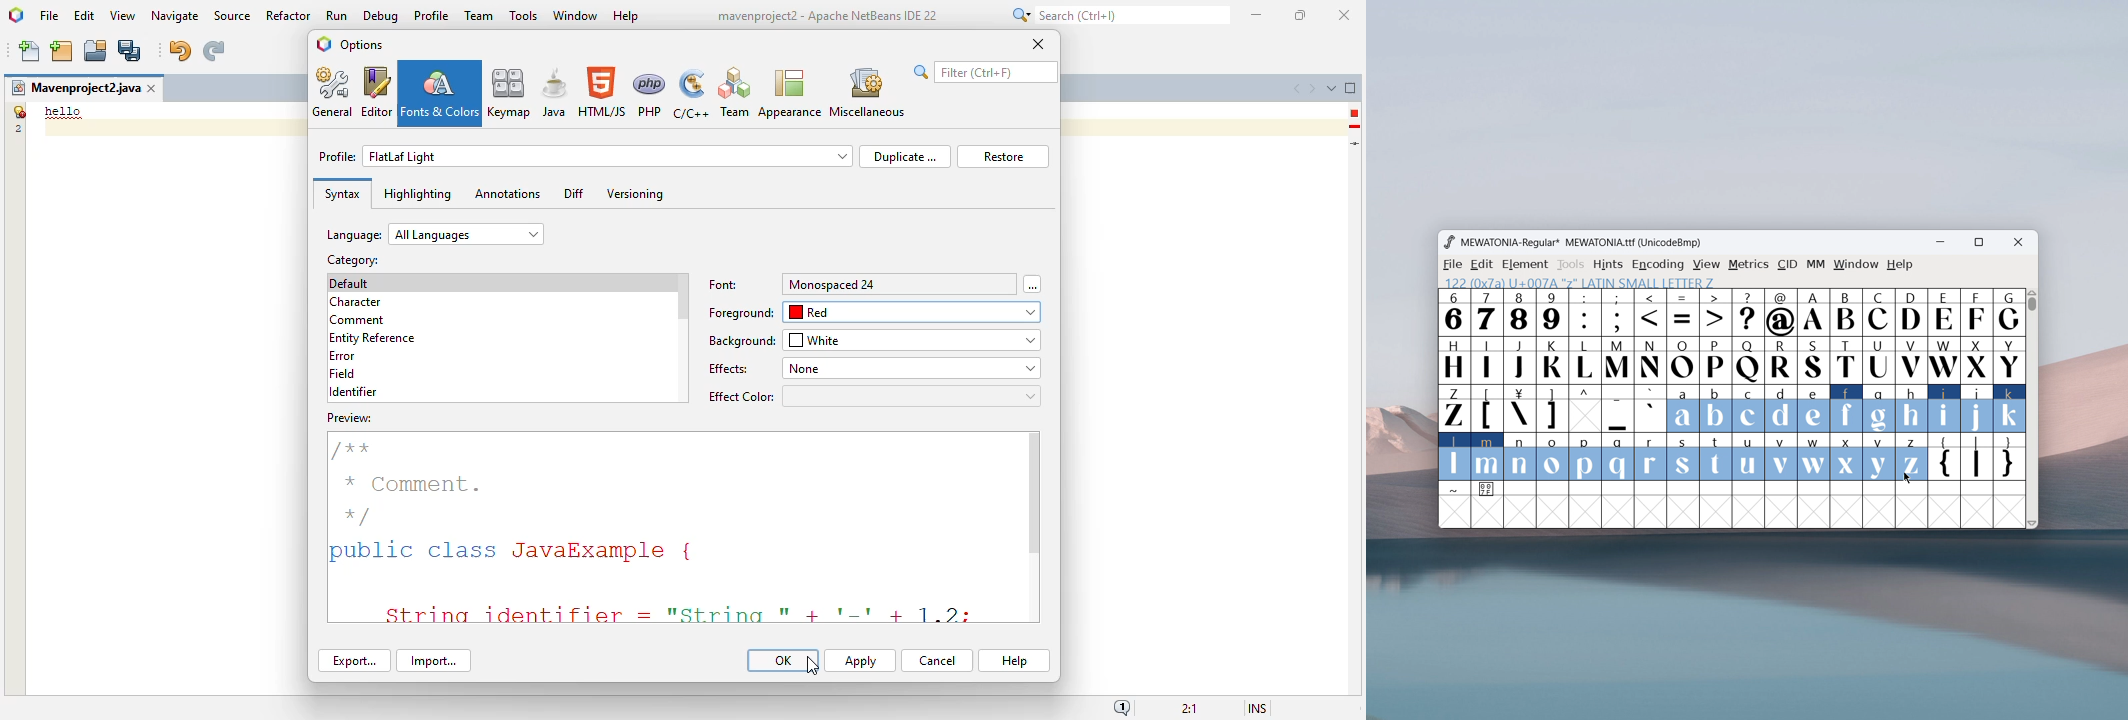 The height and width of the screenshot is (728, 2128). I want to click on help, so click(1015, 661).